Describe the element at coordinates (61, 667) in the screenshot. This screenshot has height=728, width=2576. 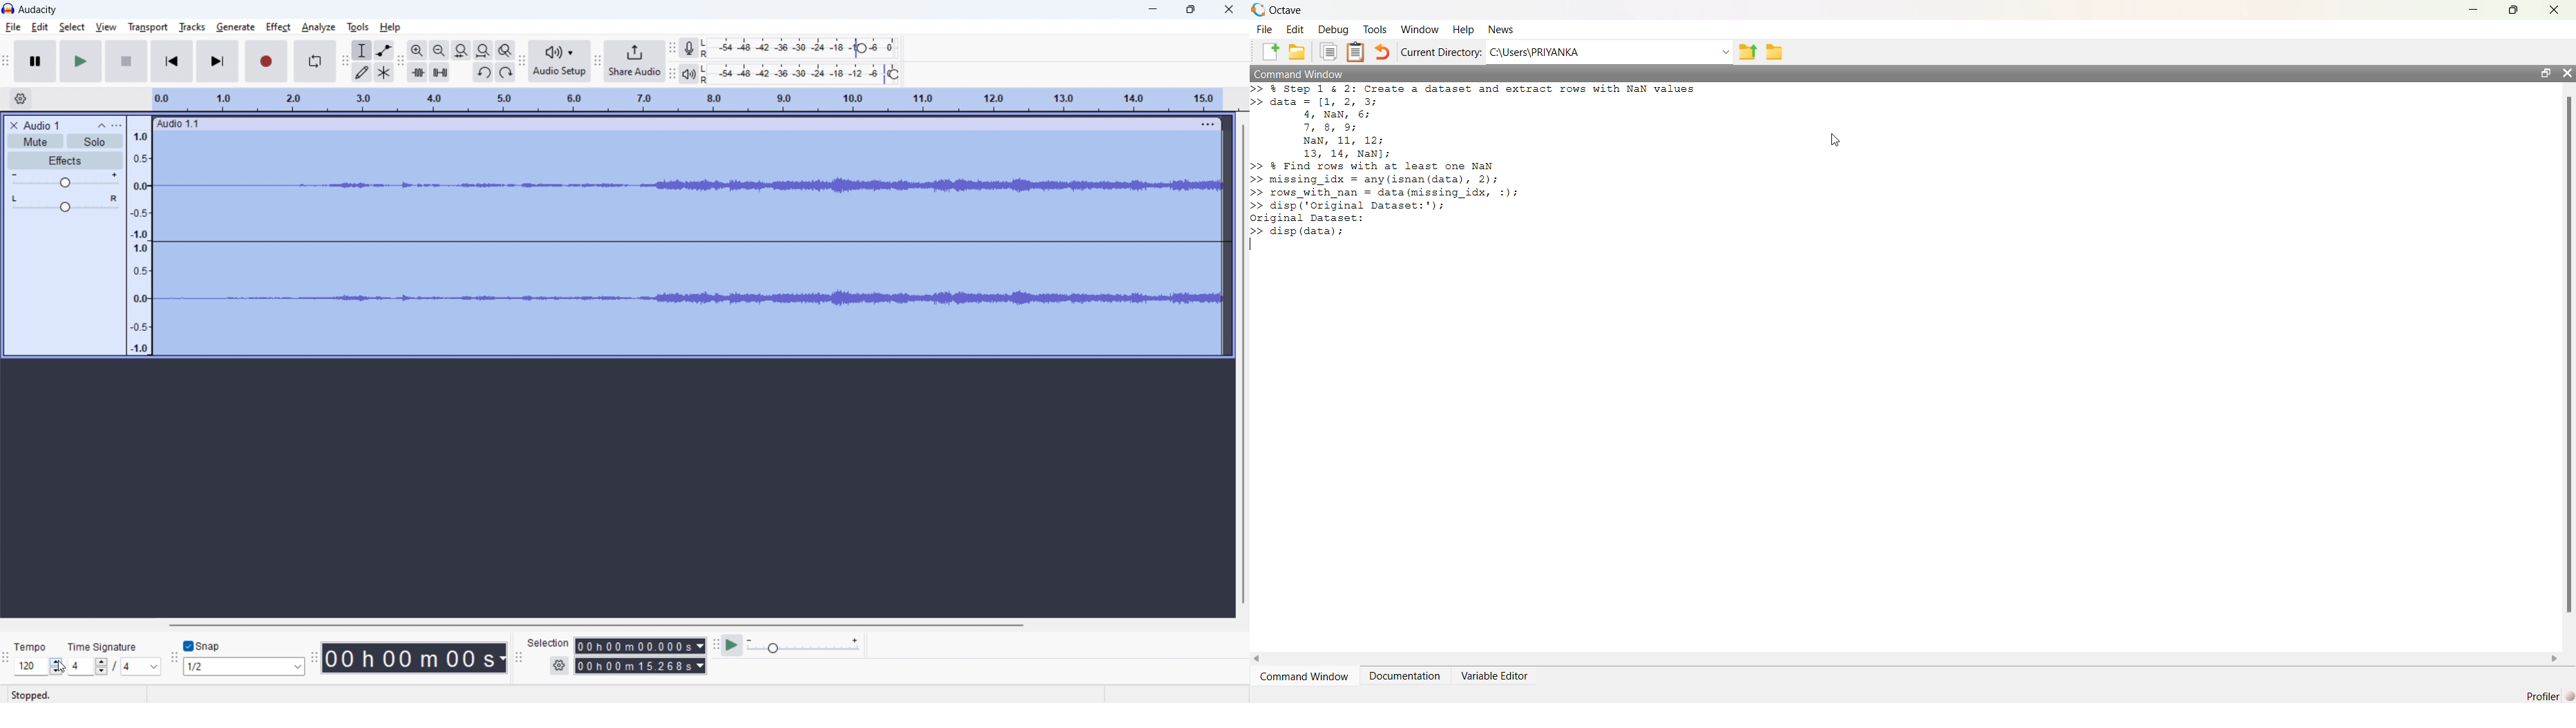
I see `cursor` at that location.